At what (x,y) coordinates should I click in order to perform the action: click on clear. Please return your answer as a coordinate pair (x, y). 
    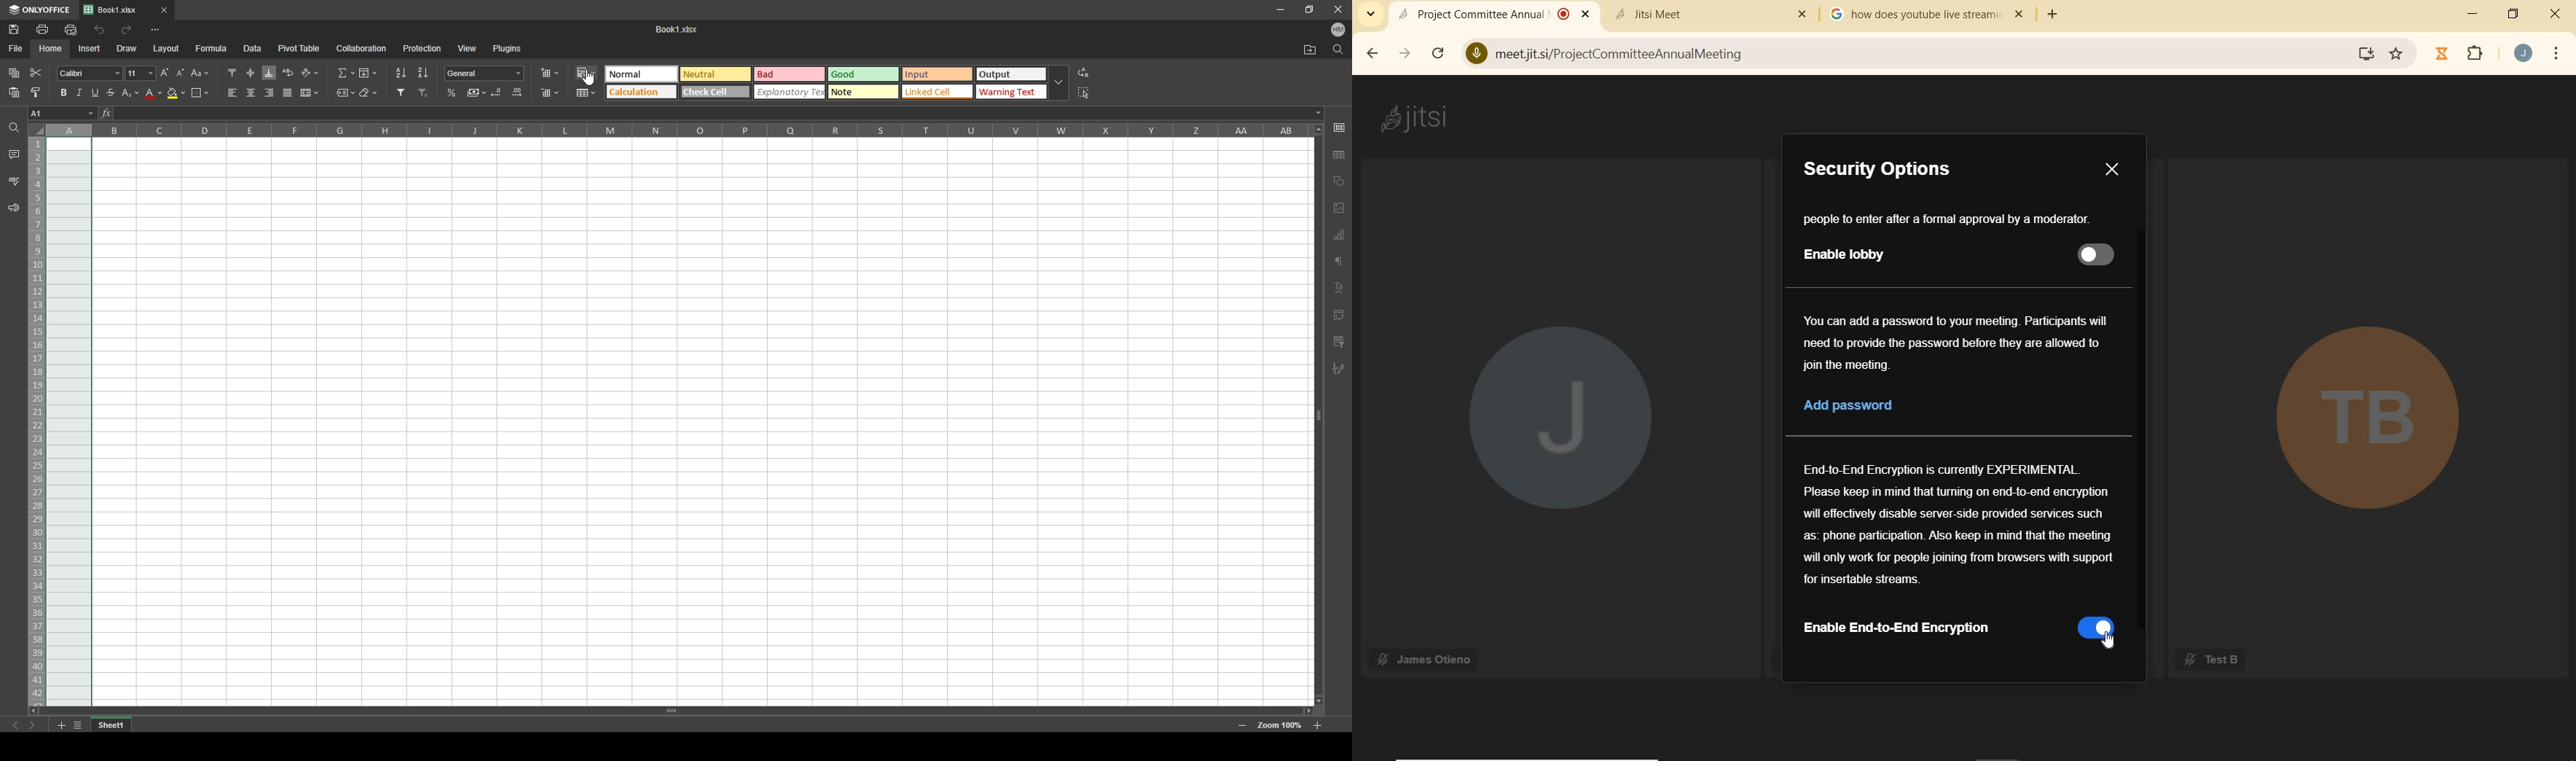
    Looking at the image, I should click on (369, 93).